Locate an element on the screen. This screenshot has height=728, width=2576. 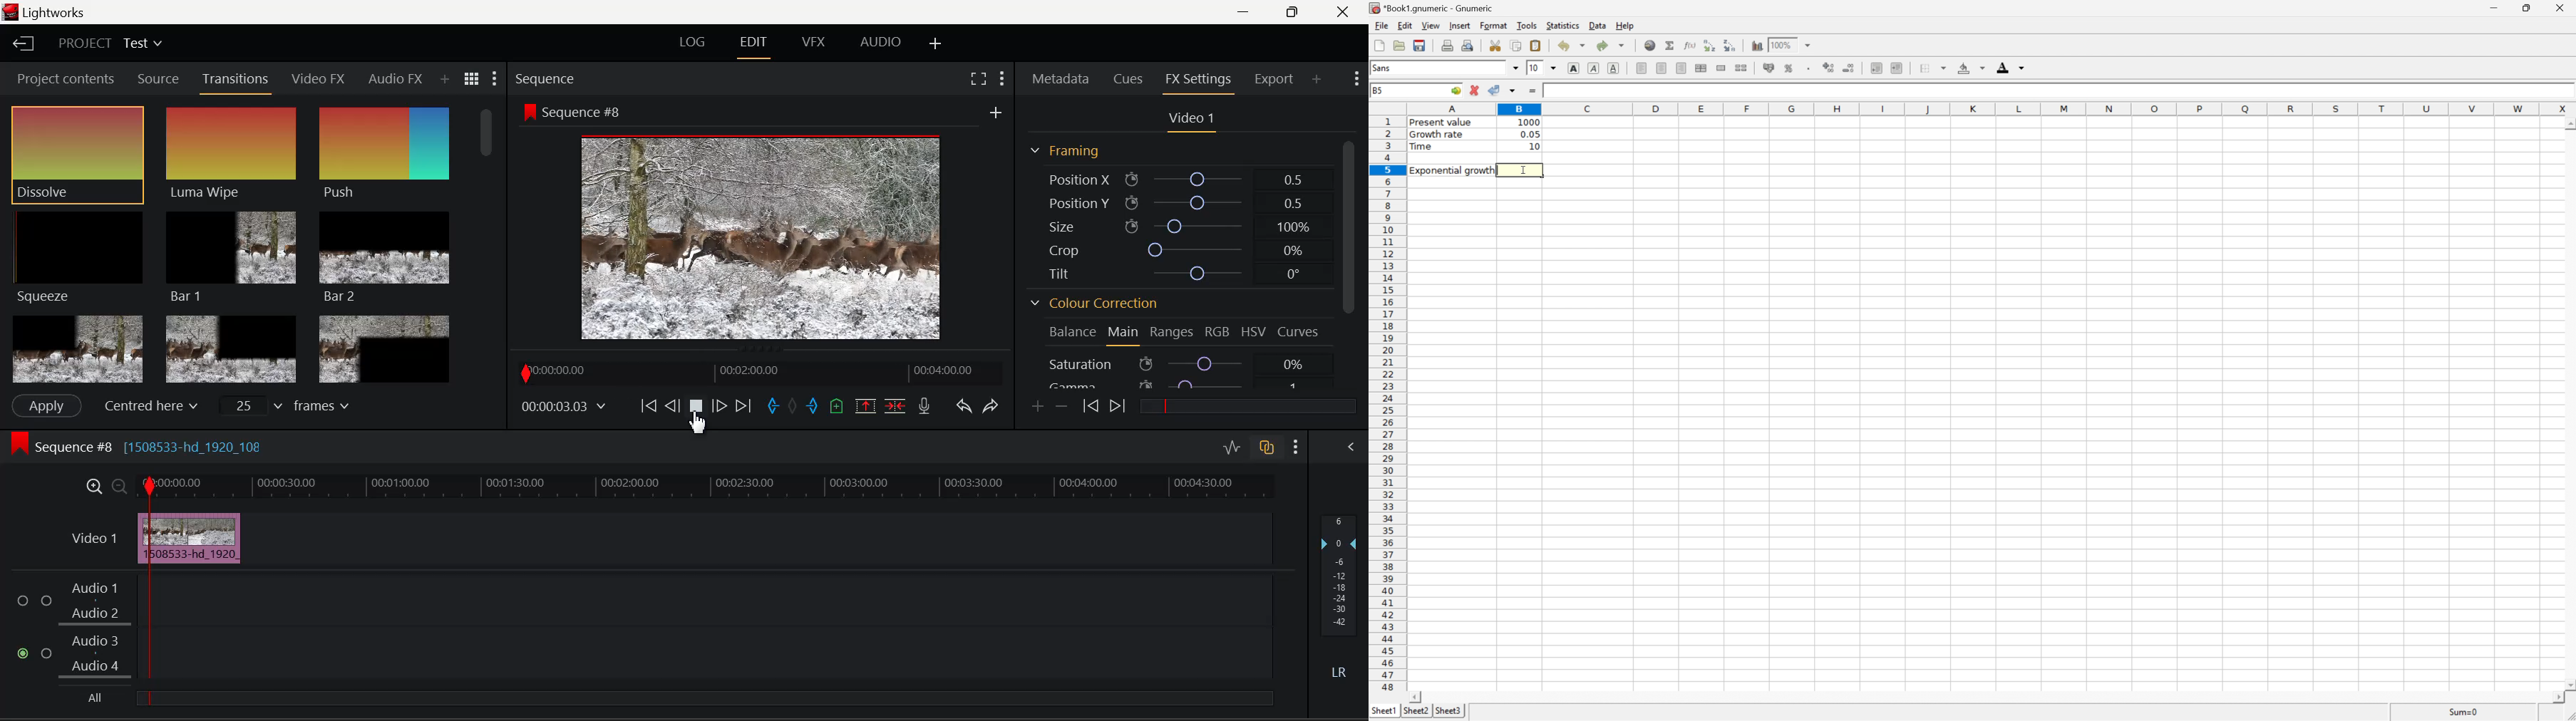
Decrease the number of decimals displayed is located at coordinates (1849, 68).